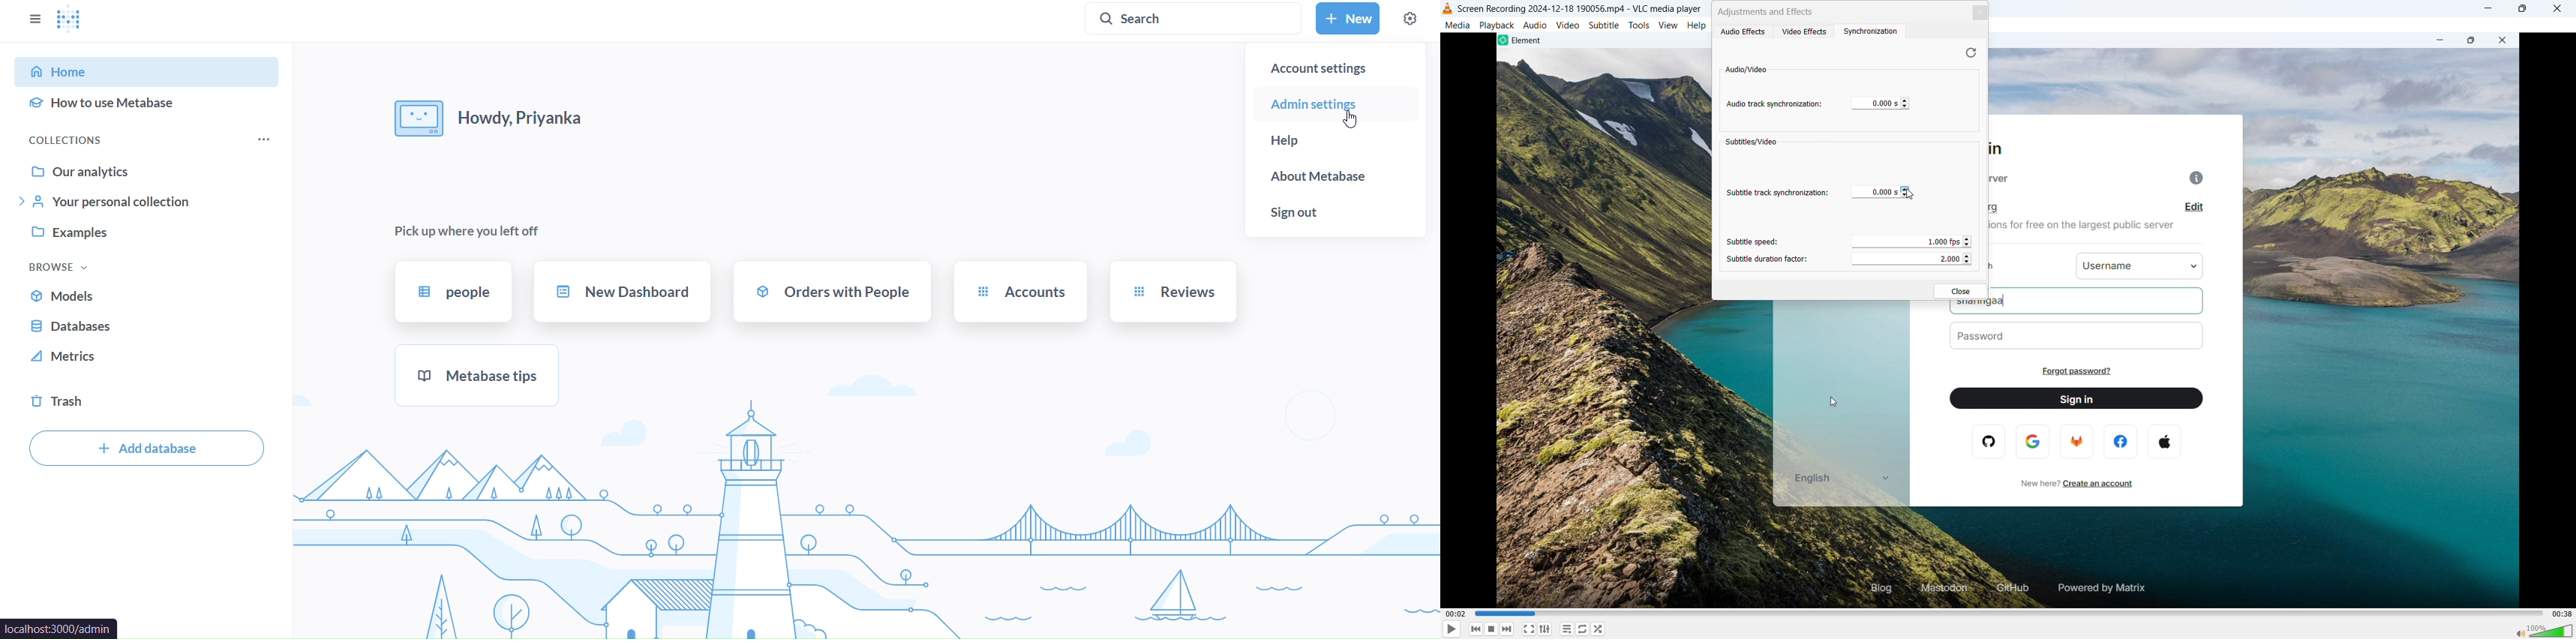 Image resolution: width=2576 pixels, height=644 pixels. Describe the element at coordinates (1768, 11) in the screenshot. I see `adjustments & effects` at that location.